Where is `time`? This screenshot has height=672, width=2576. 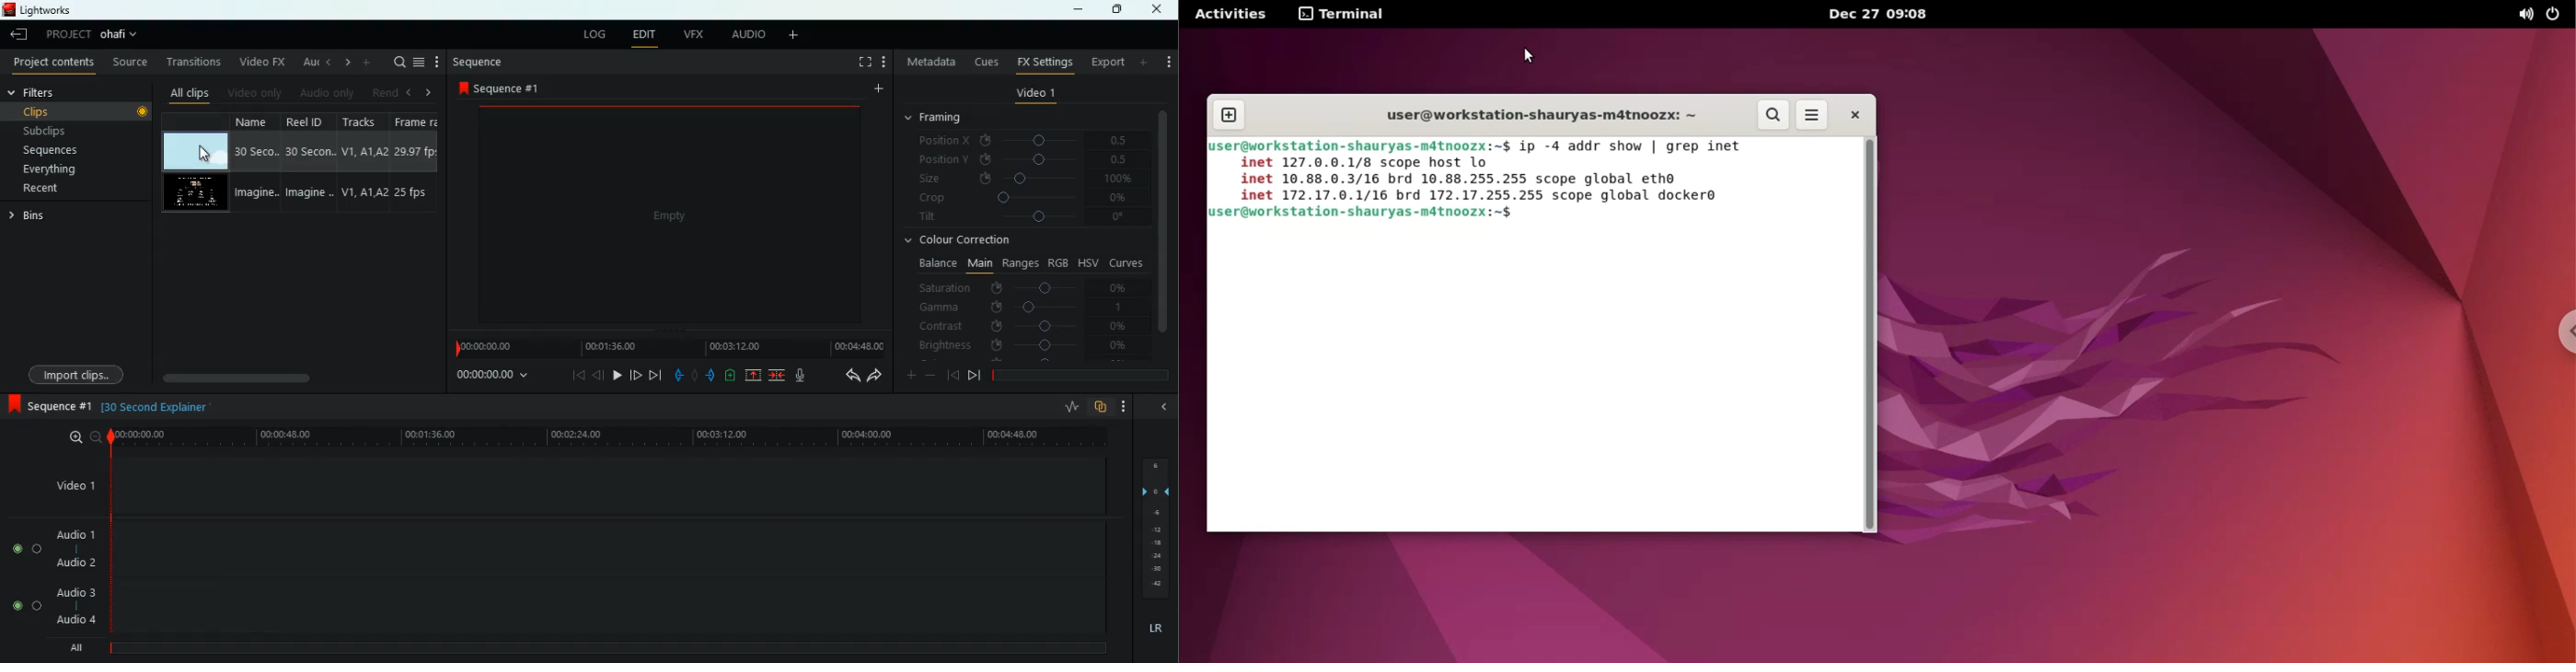 time is located at coordinates (494, 377).